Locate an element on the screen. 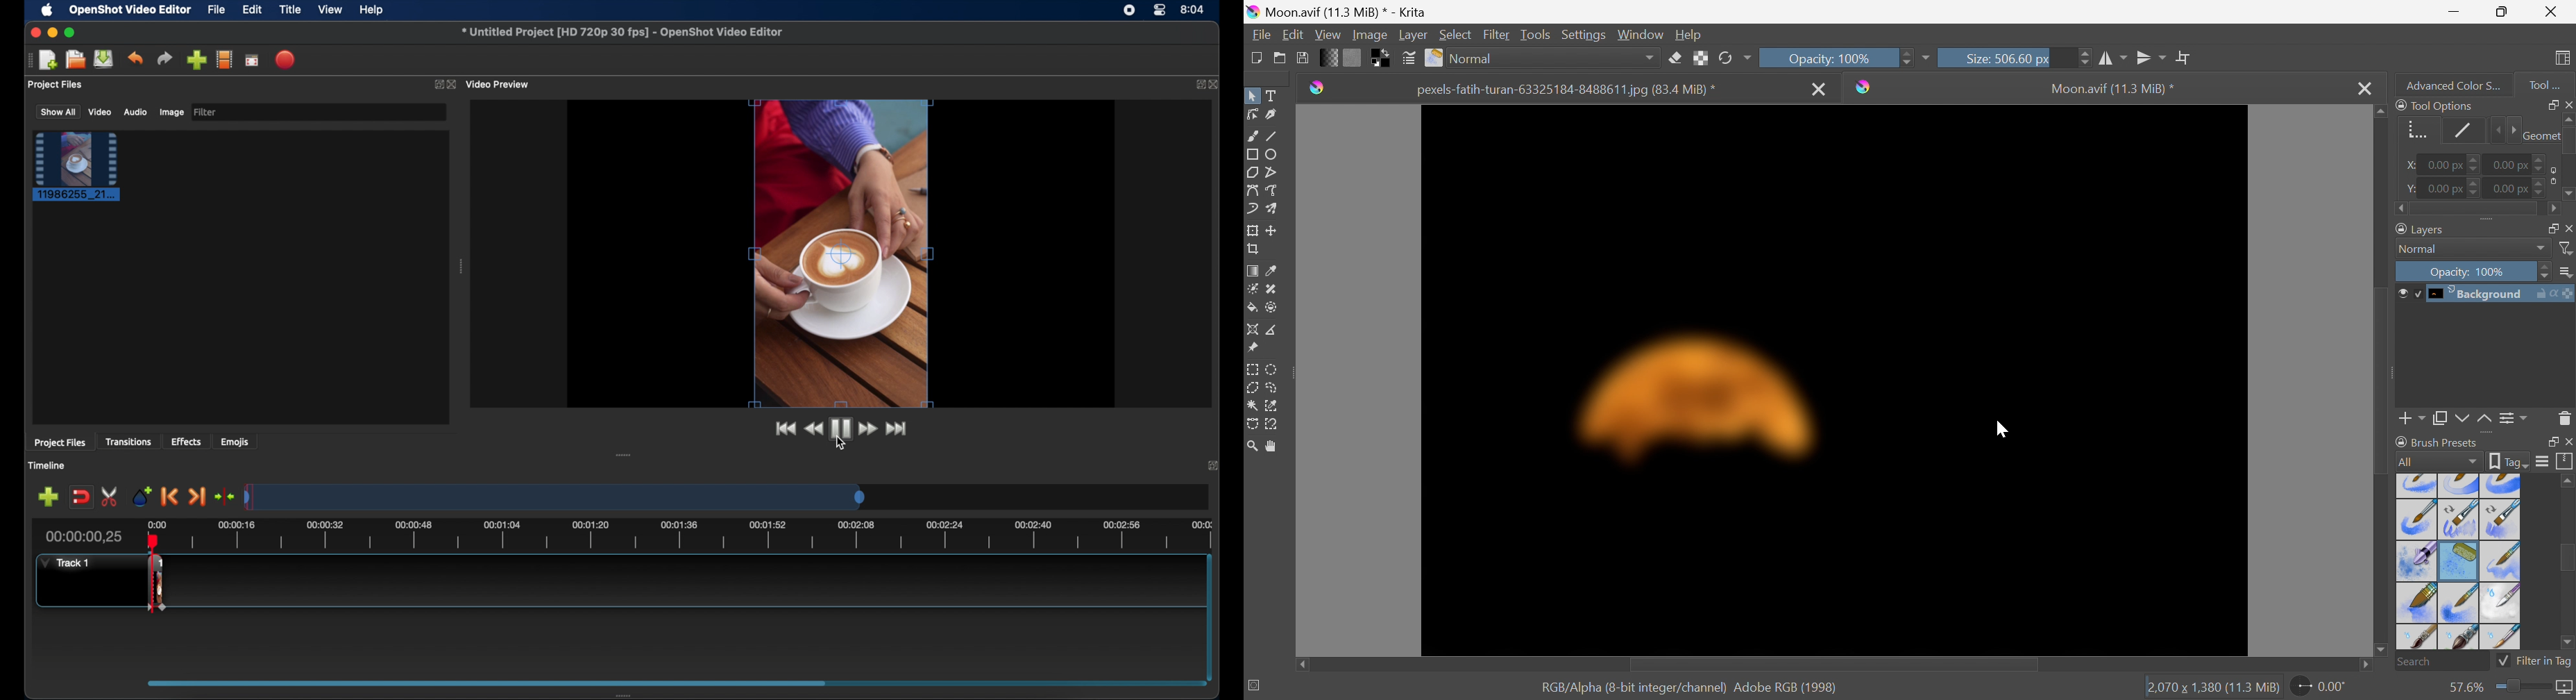 The image size is (2576, 700). Close is located at coordinates (2554, 10).